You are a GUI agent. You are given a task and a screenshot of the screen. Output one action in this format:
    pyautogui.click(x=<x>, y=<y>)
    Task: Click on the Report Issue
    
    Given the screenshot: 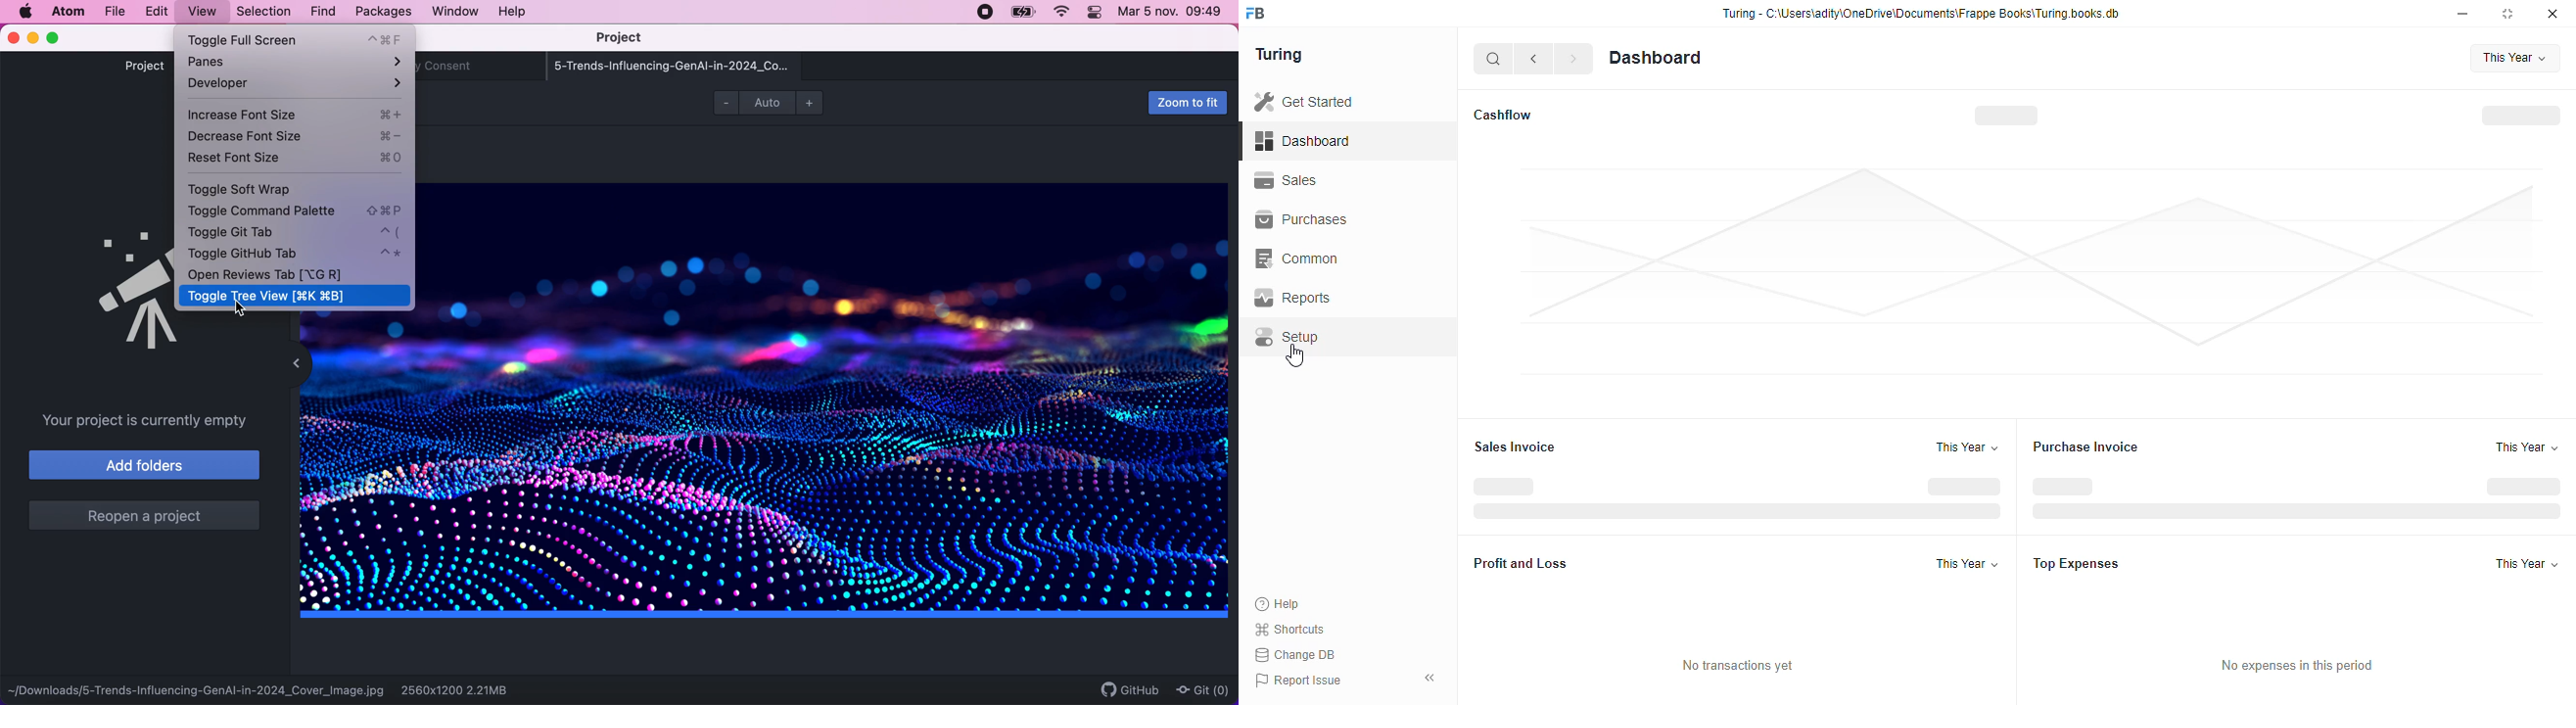 What is the action you would take?
    pyautogui.click(x=1300, y=681)
    